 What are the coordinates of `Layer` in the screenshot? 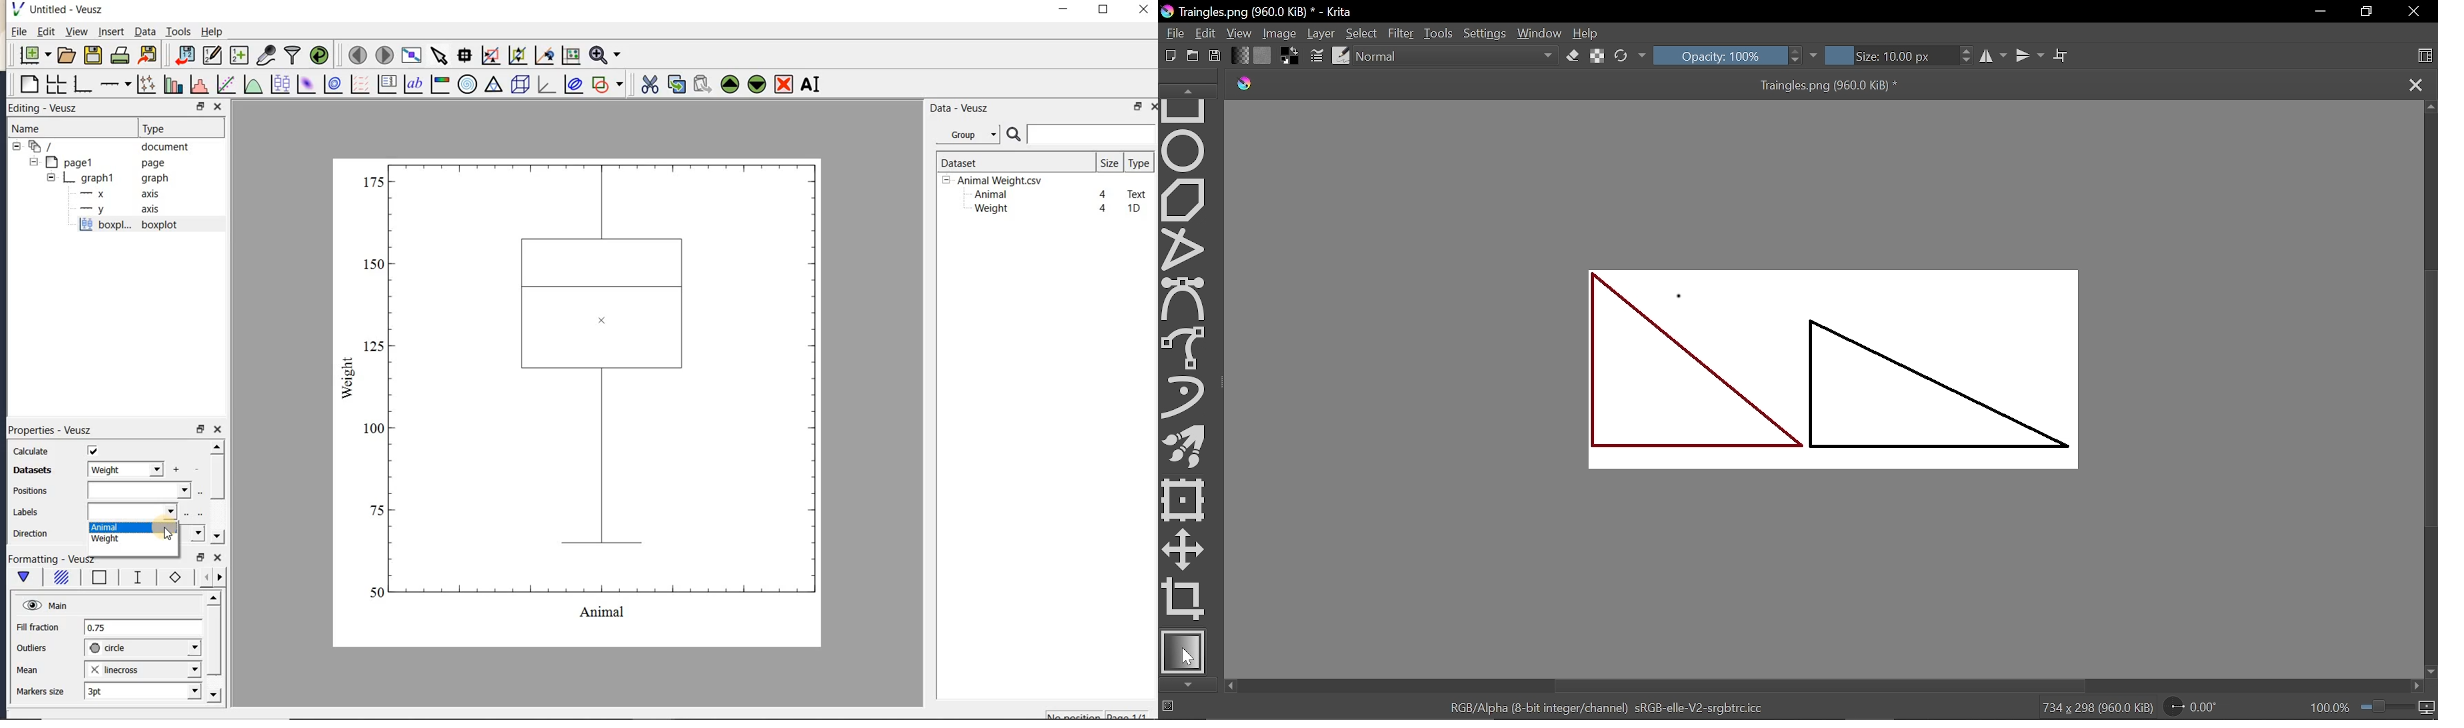 It's located at (1320, 32).